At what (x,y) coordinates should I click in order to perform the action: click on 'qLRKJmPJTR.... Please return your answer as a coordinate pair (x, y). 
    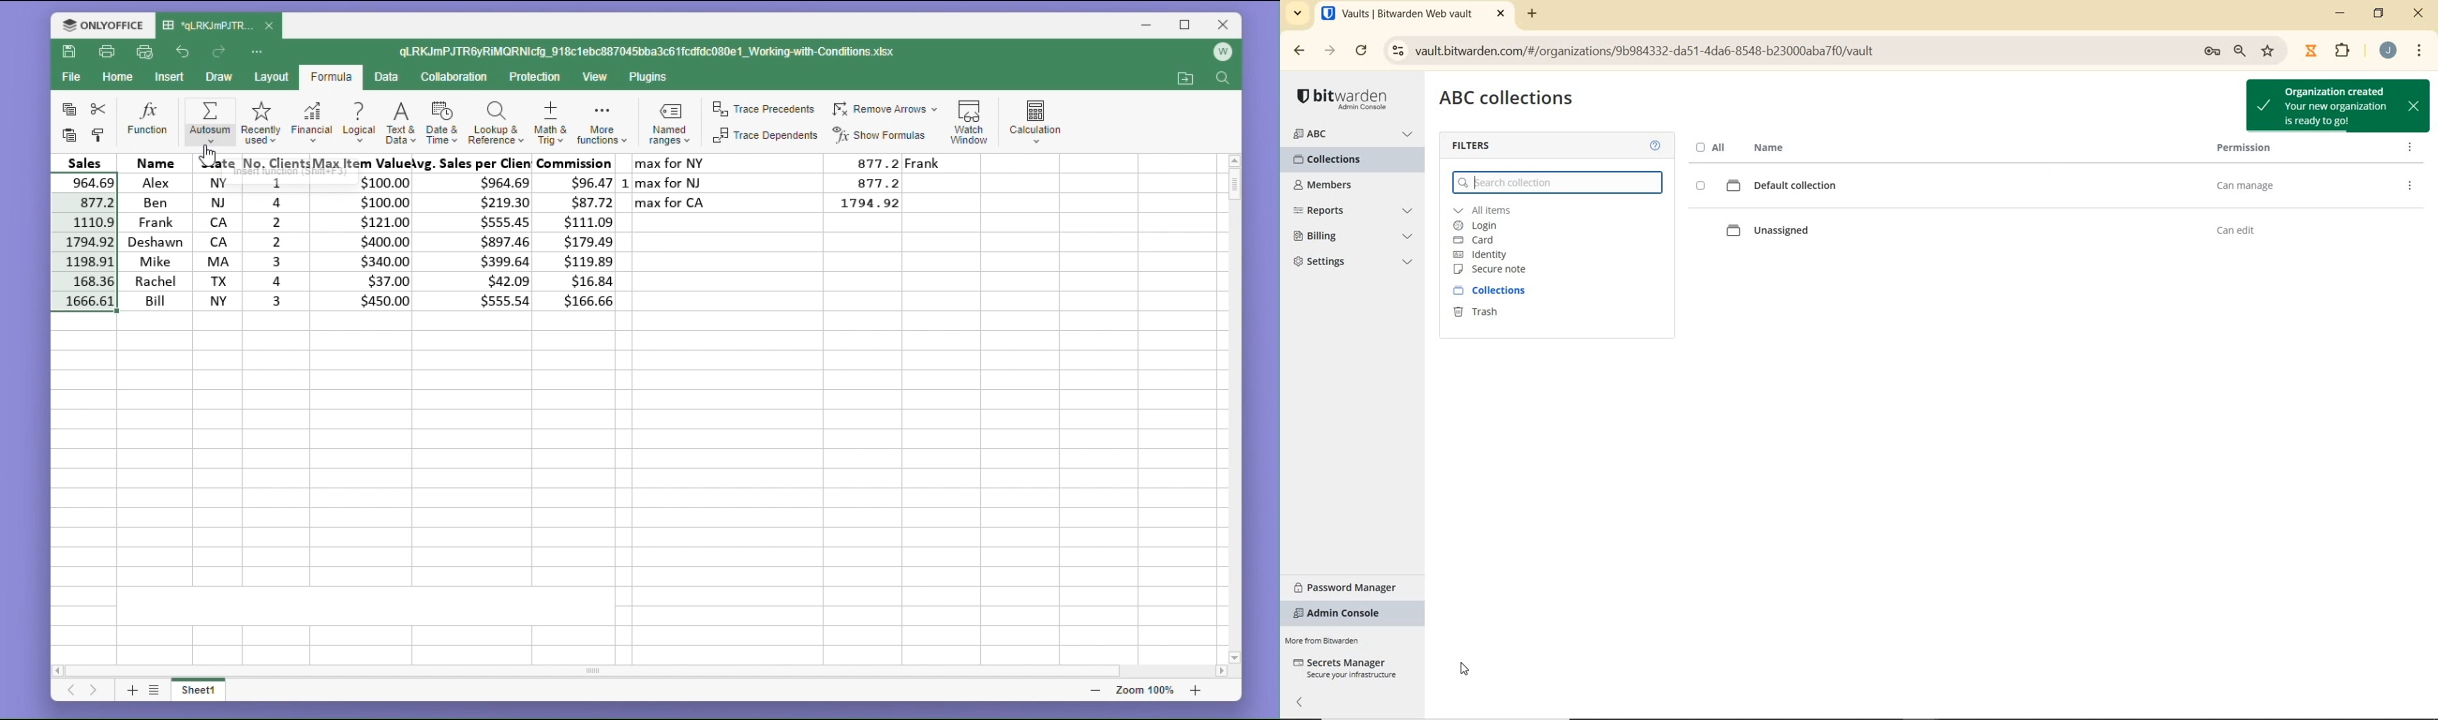
    Looking at the image, I should click on (208, 25).